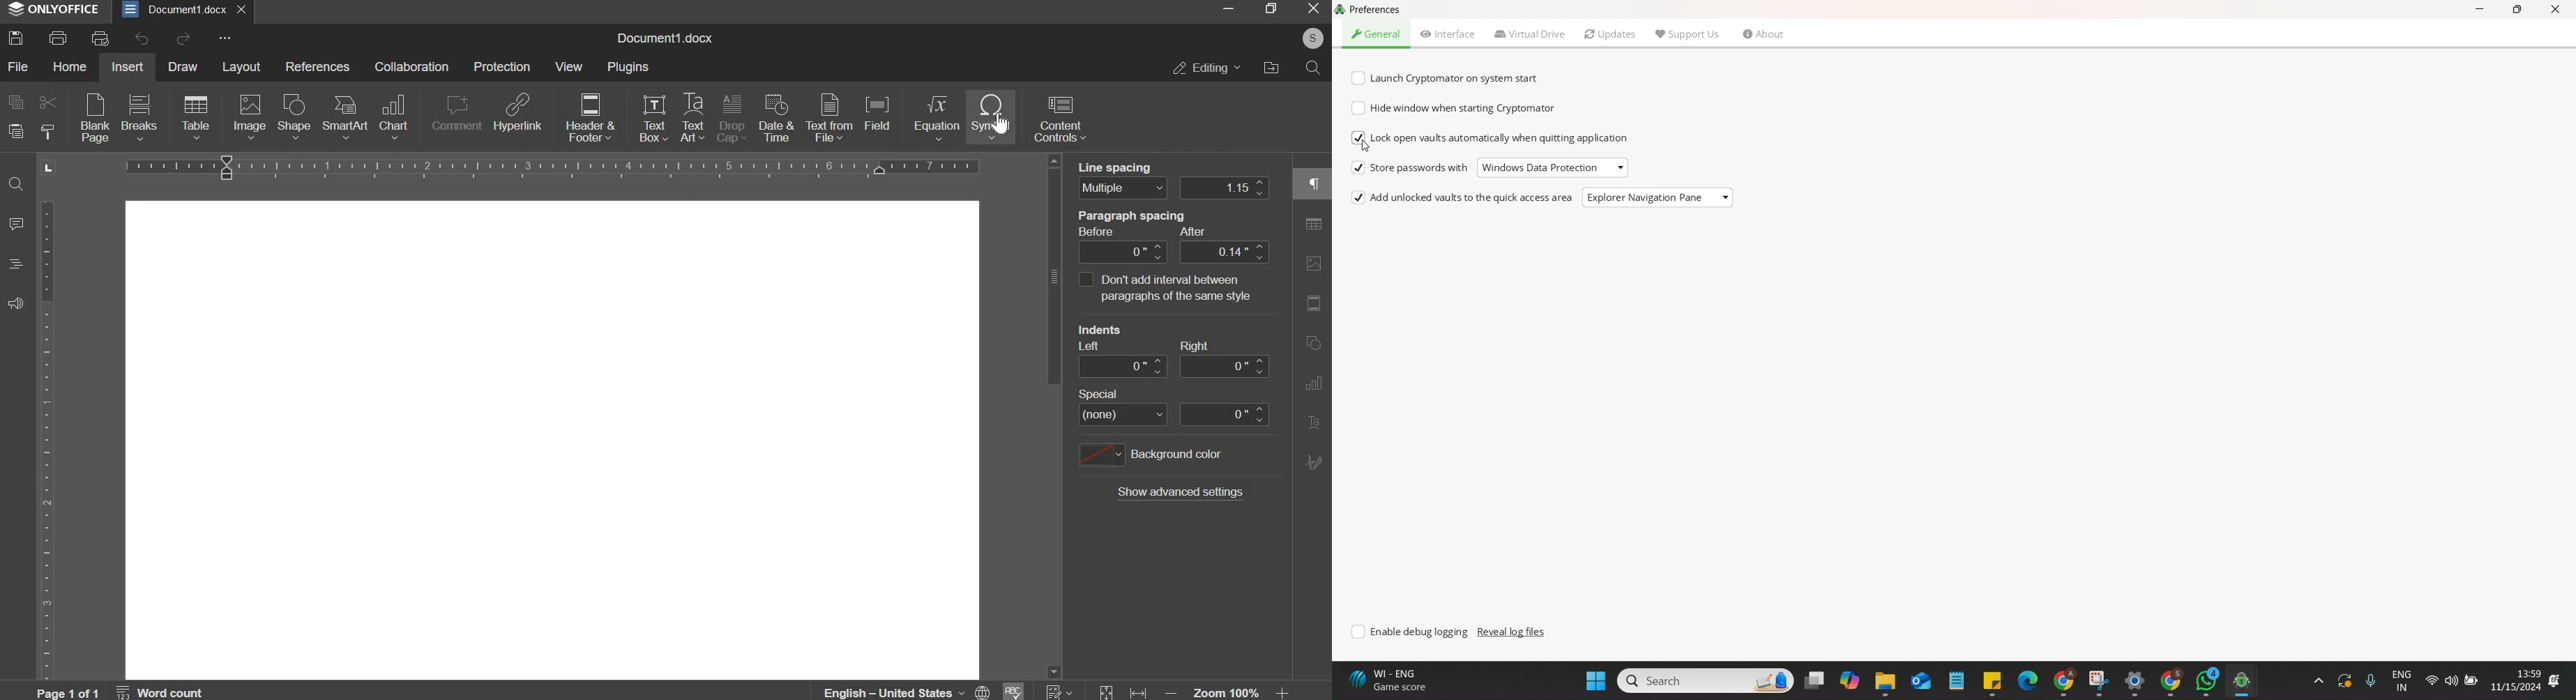 The height and width of the screenshot is (700, 2576). Describe the element at coordinates (935, 117) in the screenshot. I see `equation` at that location.